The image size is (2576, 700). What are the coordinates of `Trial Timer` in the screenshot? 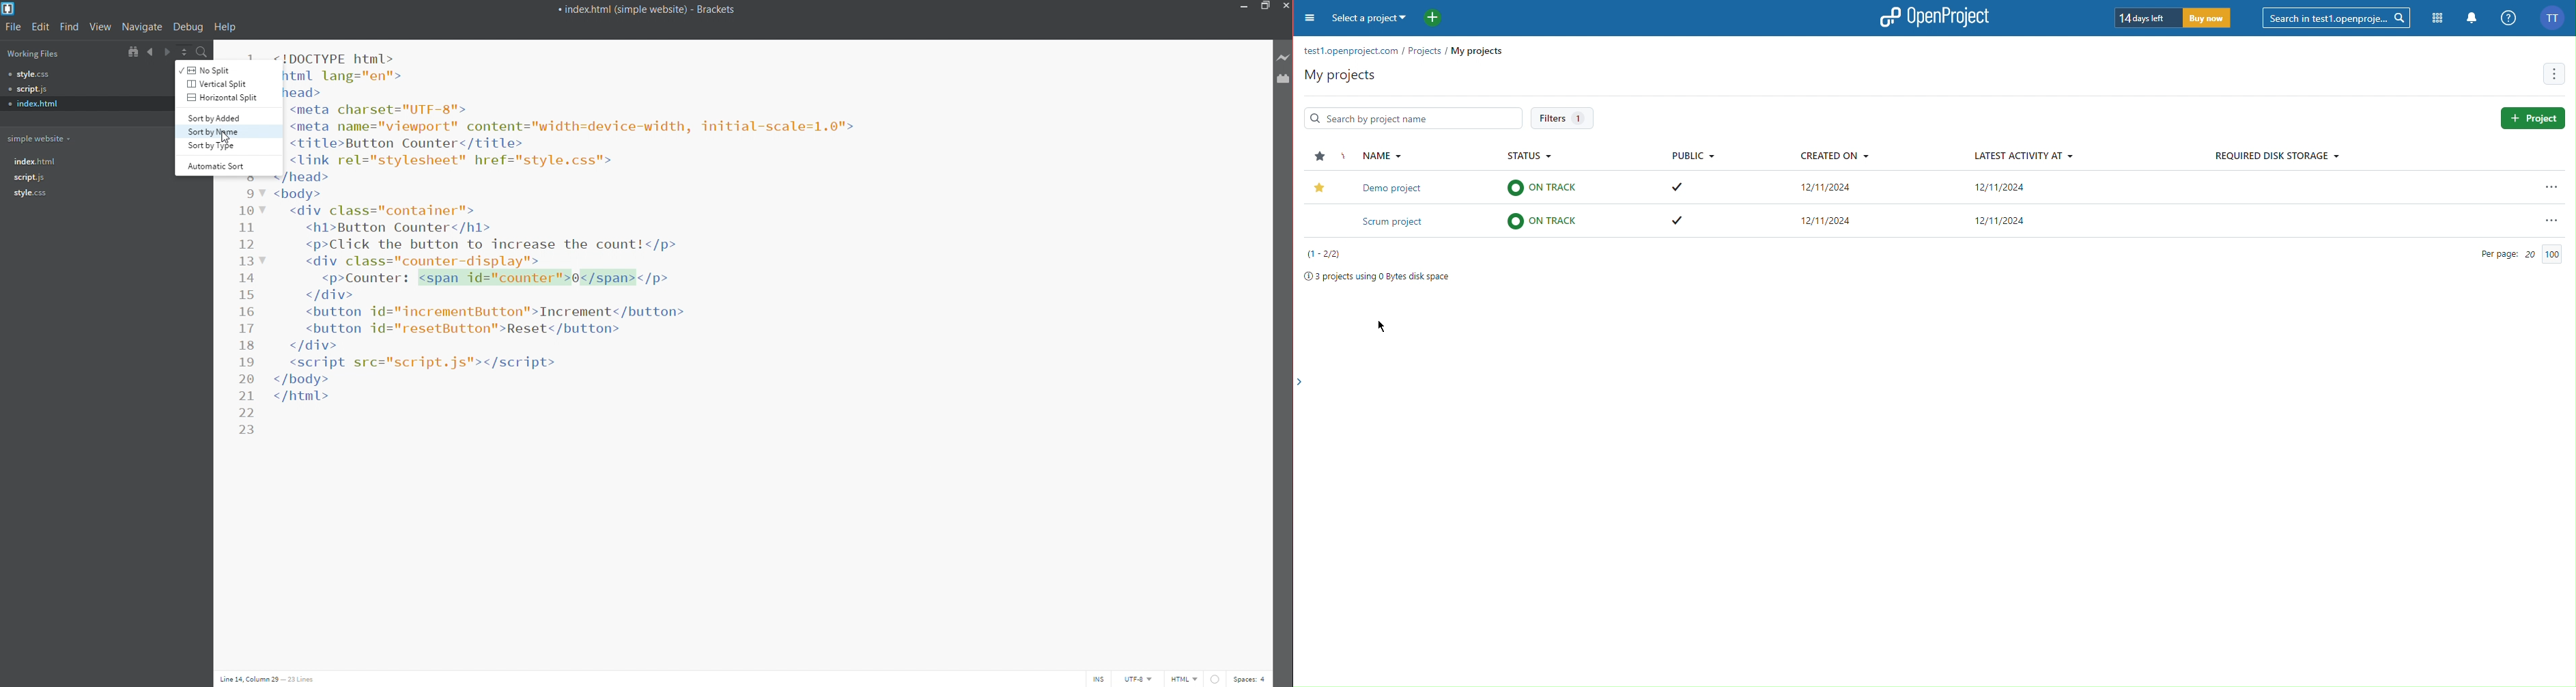 It's located at (2175, 19).